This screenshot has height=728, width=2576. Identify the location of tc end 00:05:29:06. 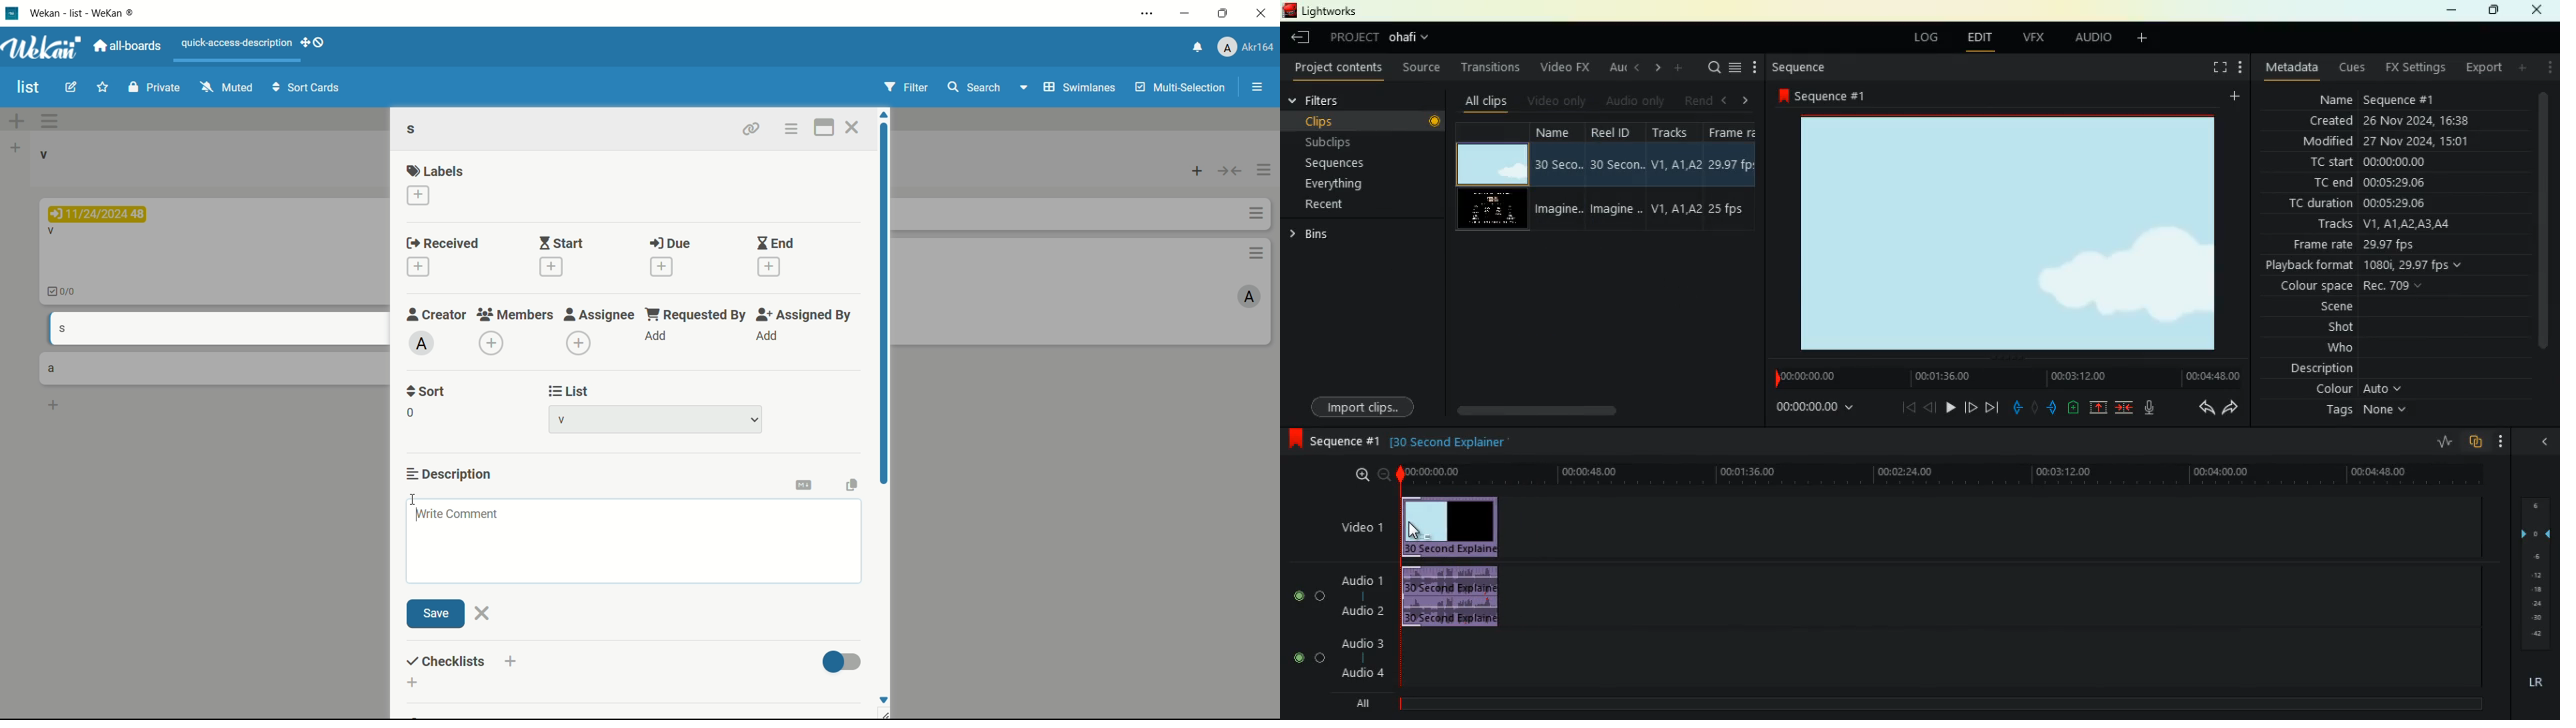
(2373, 182).